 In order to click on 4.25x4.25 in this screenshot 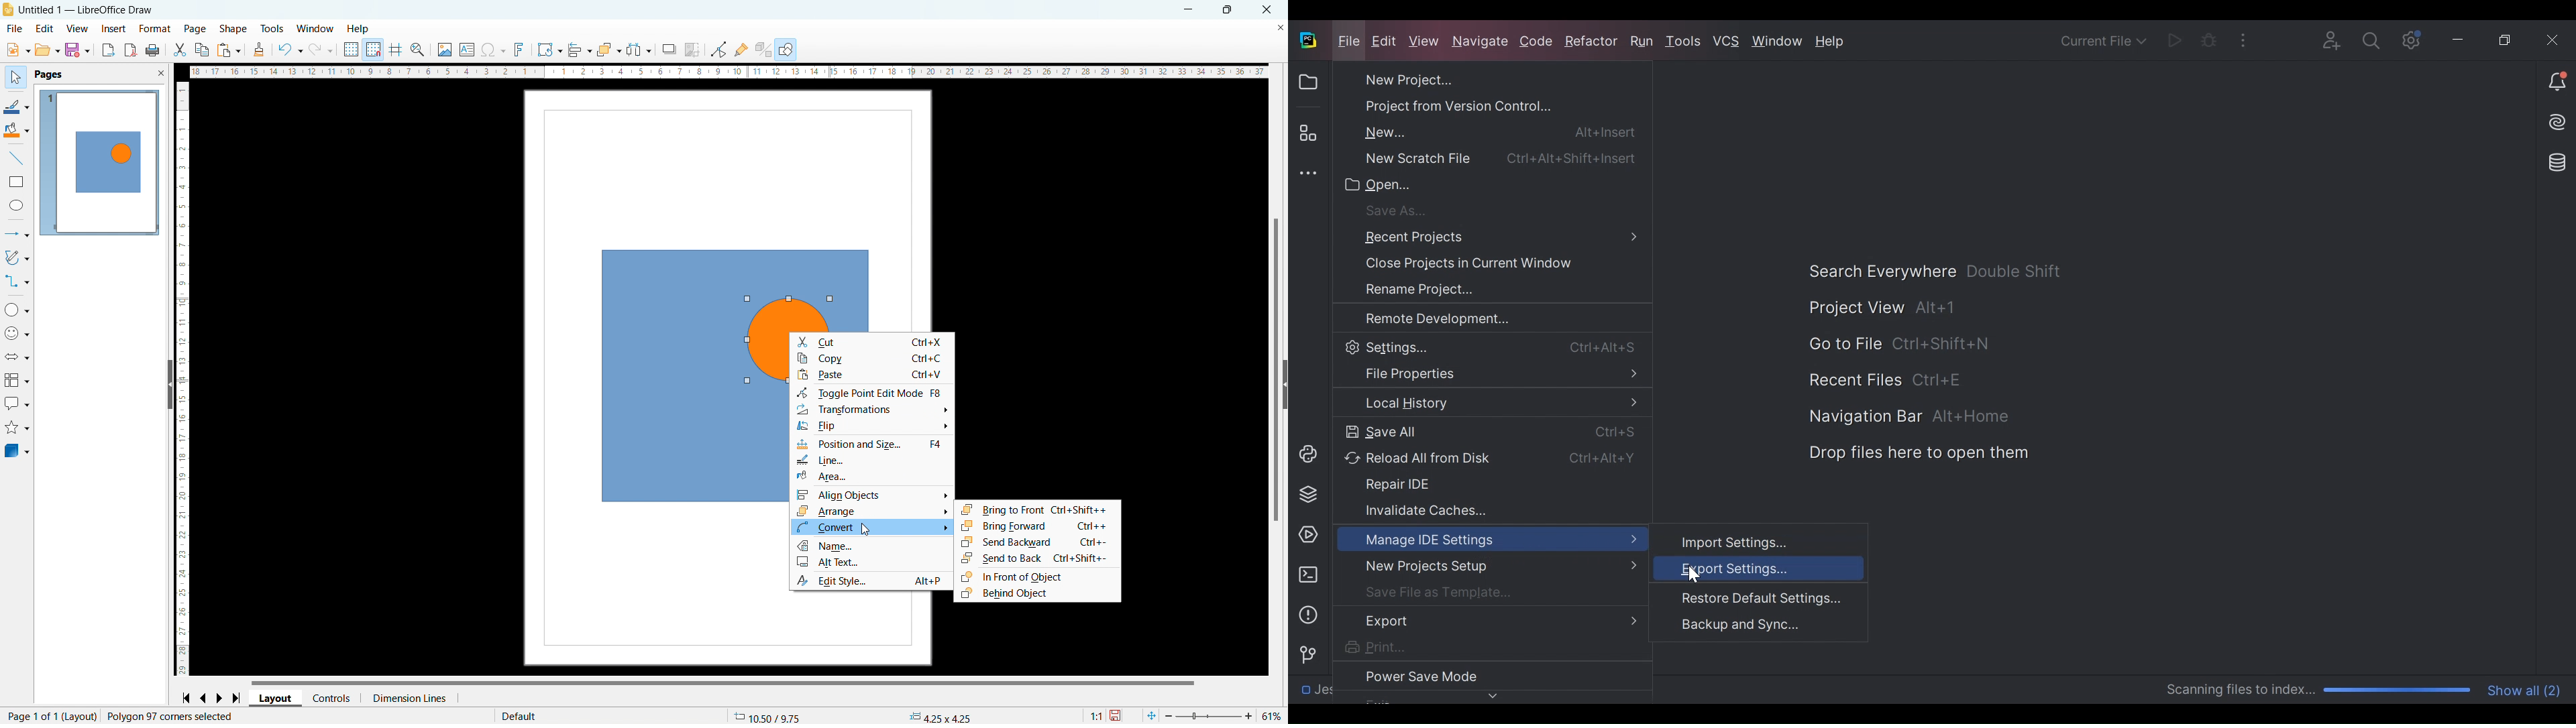, I will do `click(940, 716)`.